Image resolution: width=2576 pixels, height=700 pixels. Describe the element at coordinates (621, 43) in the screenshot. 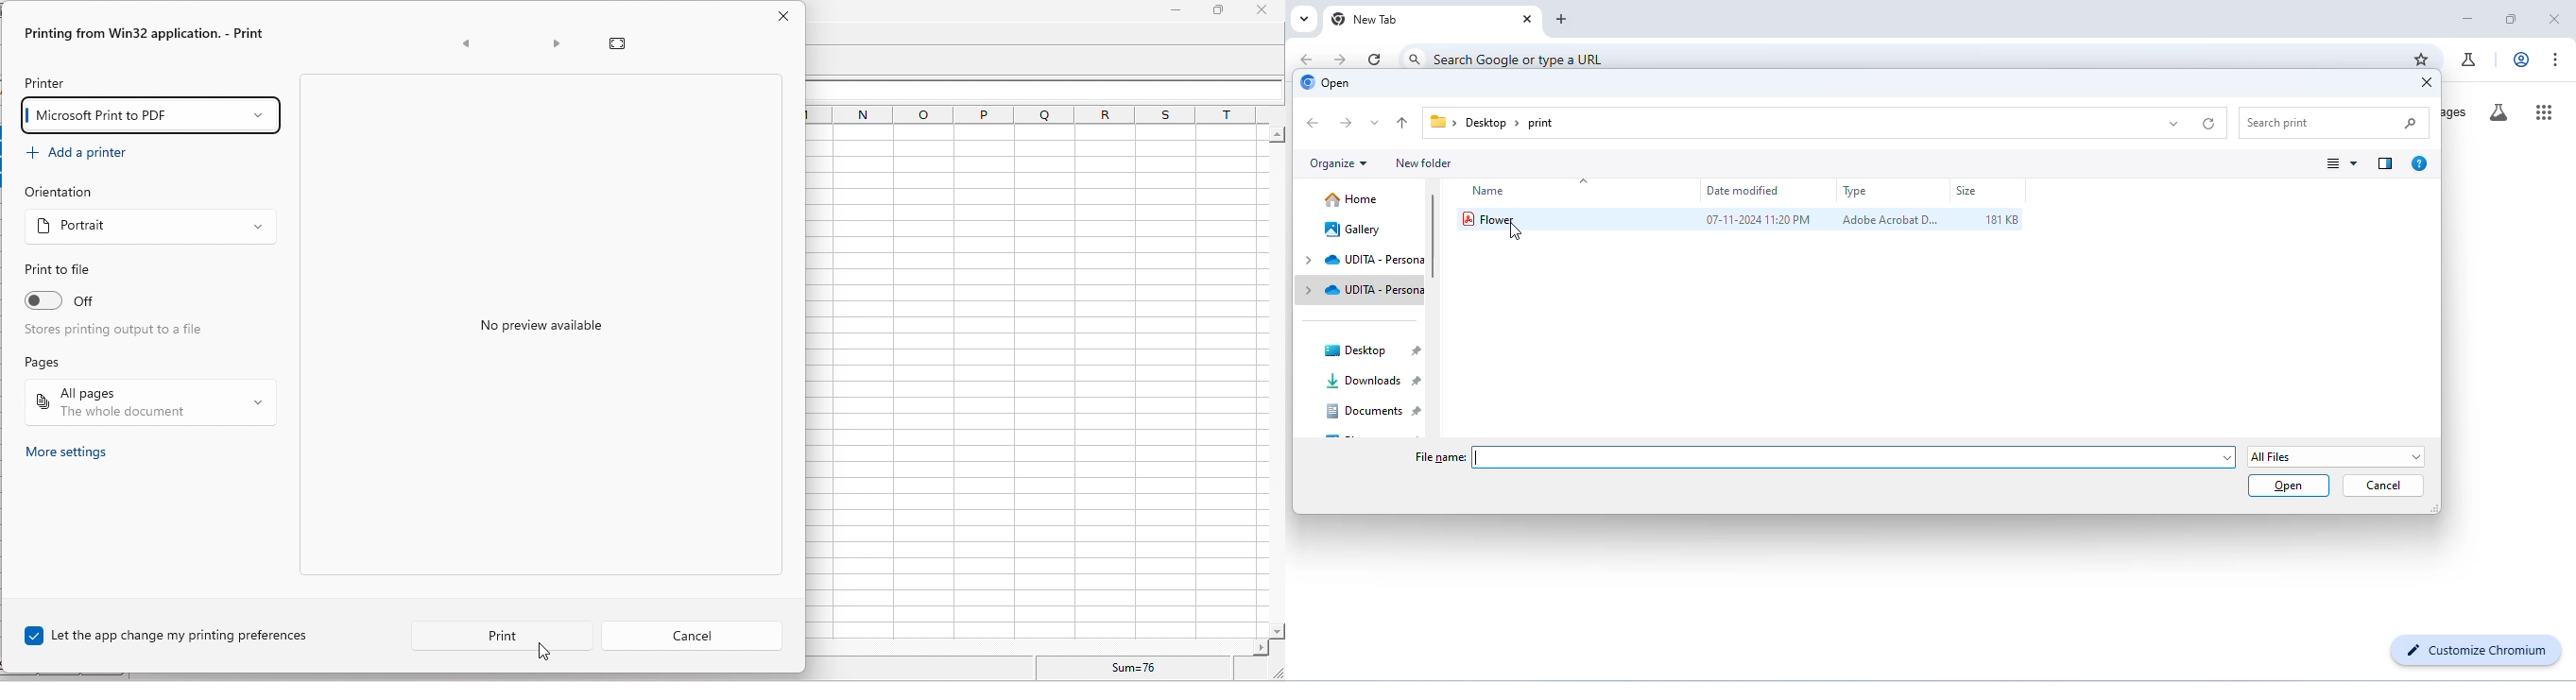

I see `reset zoom` at that location.